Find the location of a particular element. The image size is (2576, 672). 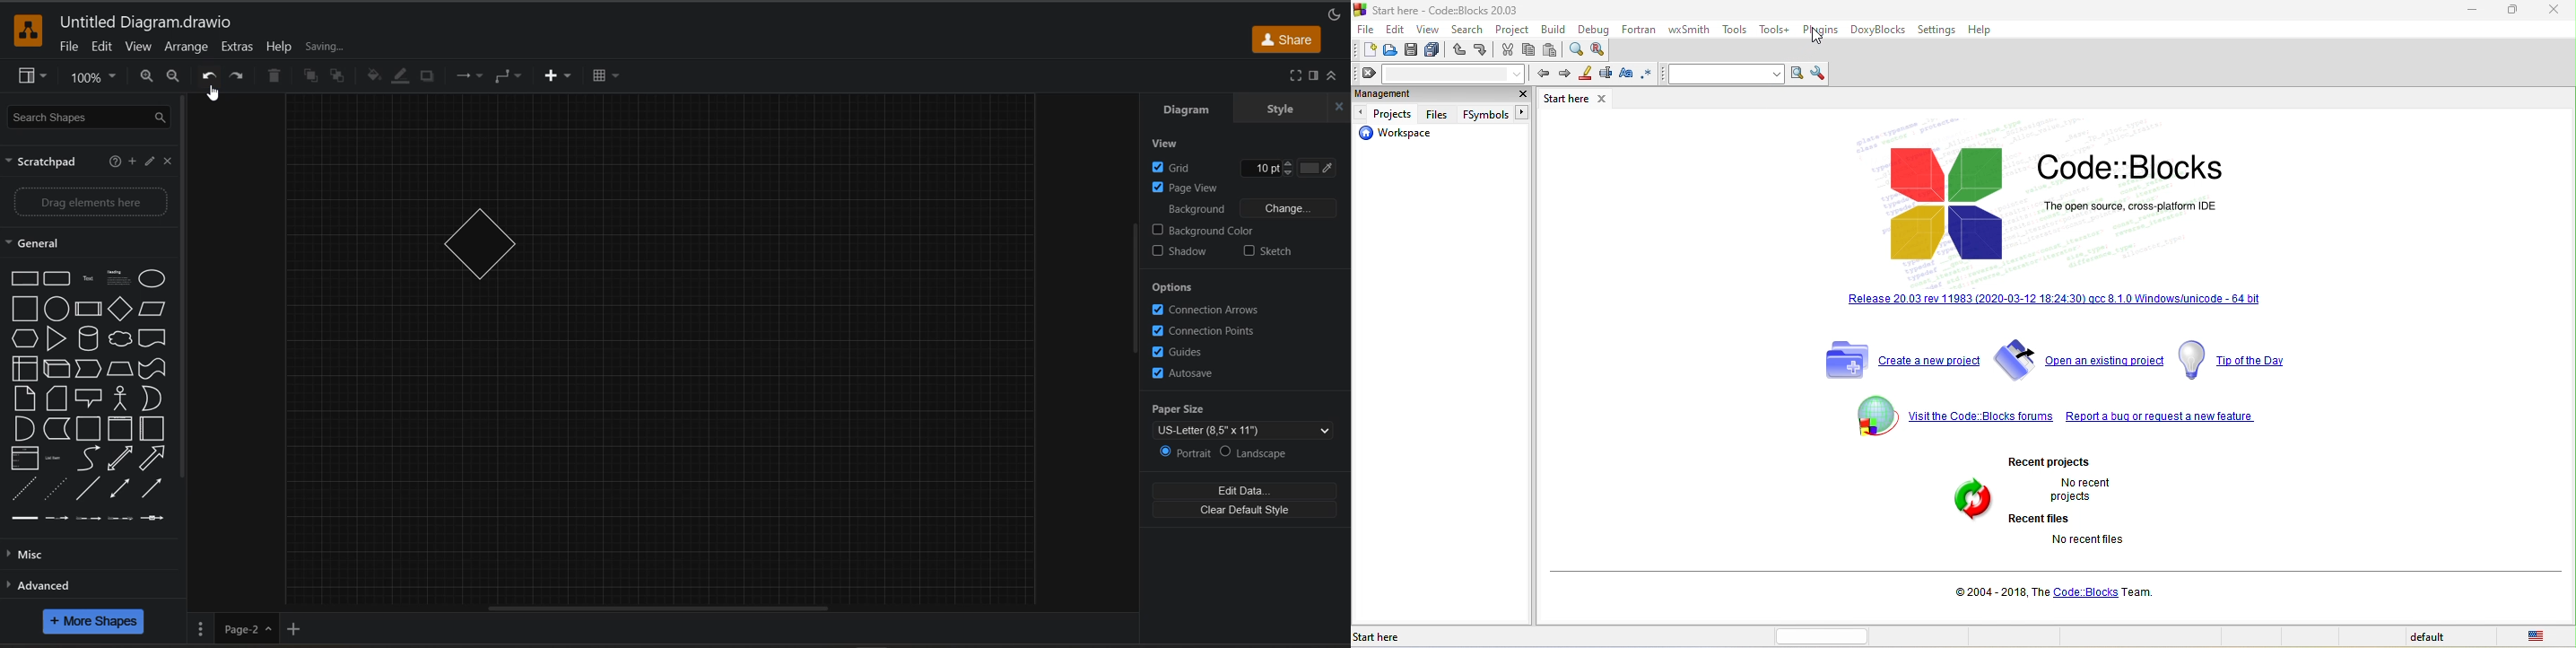

format is located at coordinates (1316, 75).